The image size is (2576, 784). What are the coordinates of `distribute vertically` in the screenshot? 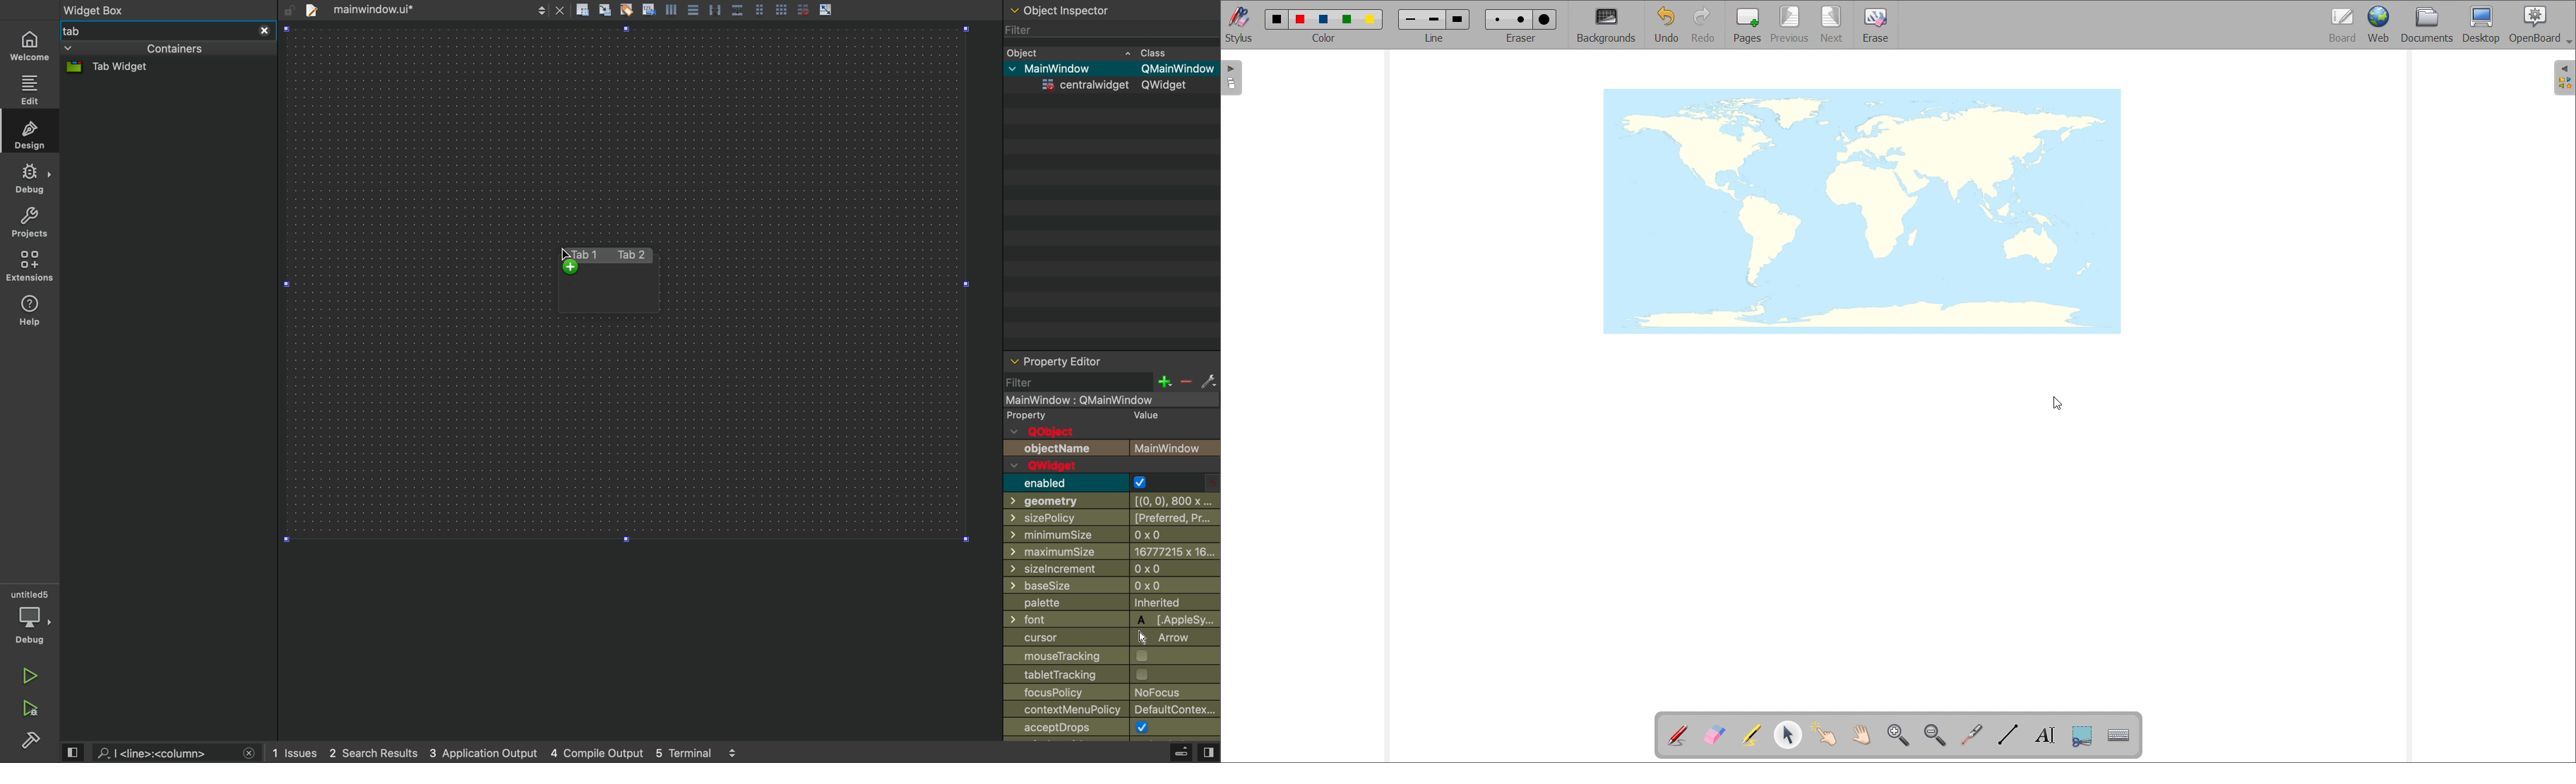 It's located at (738, 10).